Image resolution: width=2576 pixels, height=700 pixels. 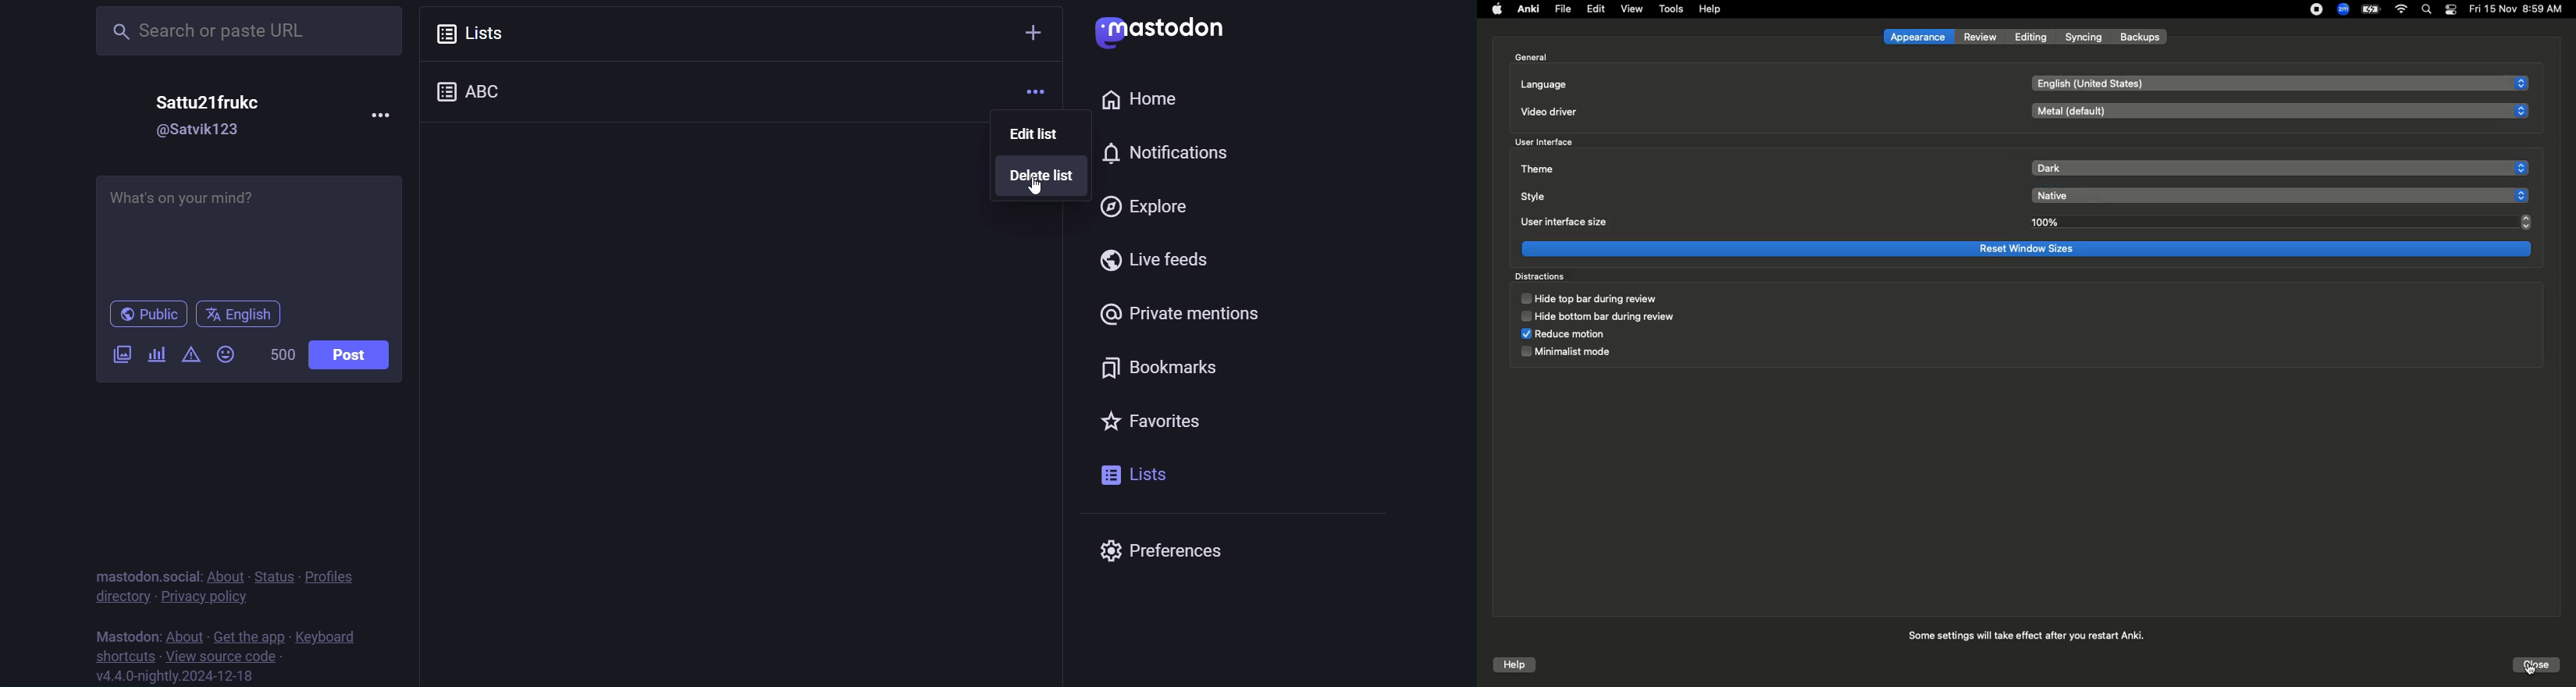 I want to click on Clicked on dark, so click(x=2074, y=169).